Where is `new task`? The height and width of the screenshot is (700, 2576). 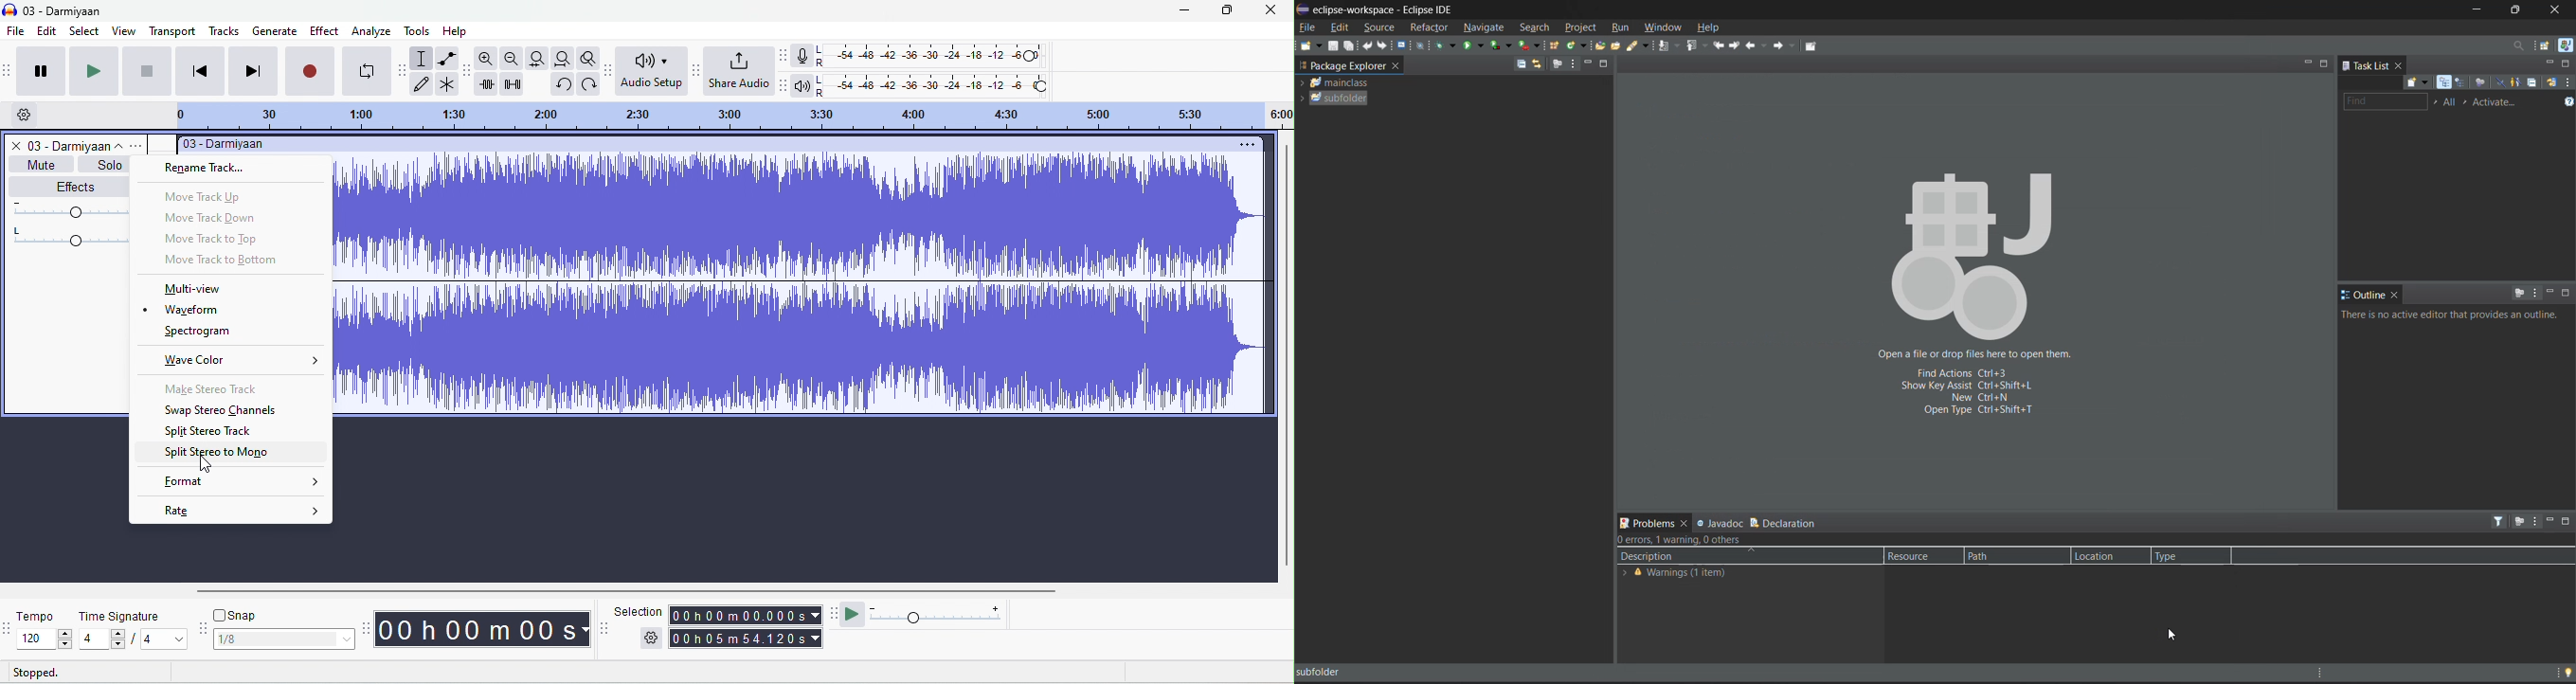
new task is located at coordinates (2416, 82).